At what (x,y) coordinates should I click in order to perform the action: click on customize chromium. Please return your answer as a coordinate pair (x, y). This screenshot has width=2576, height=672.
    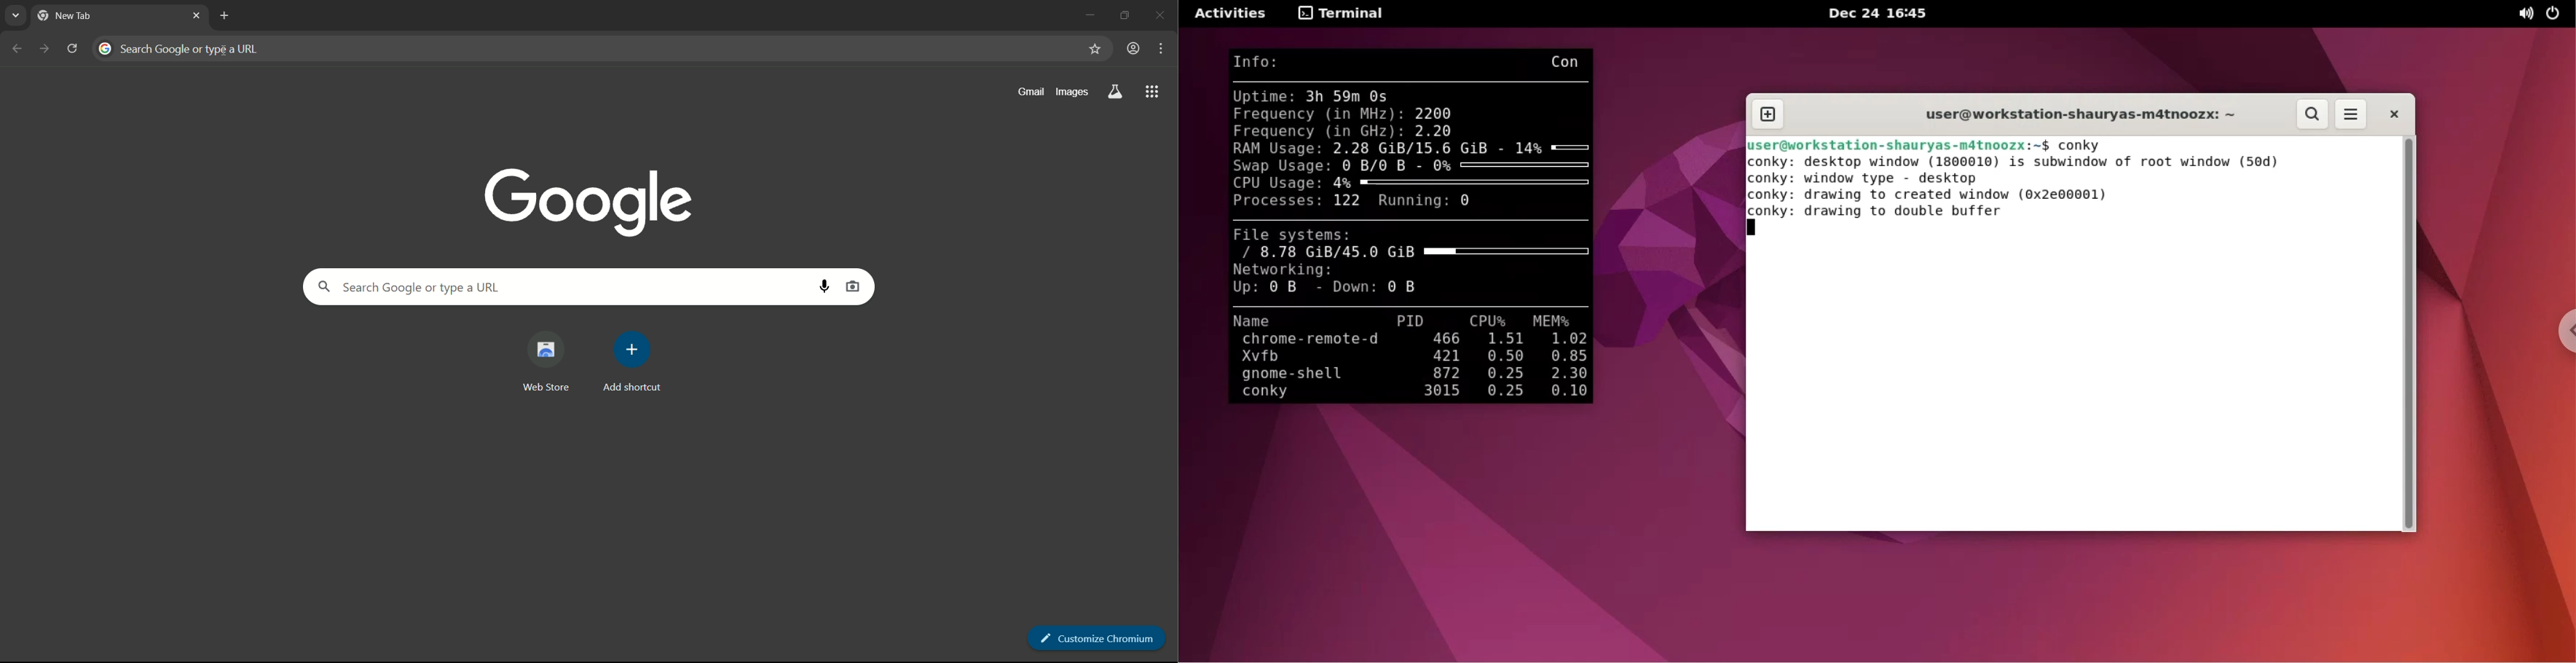
    Looking at the image, I should click on (1162, 48).